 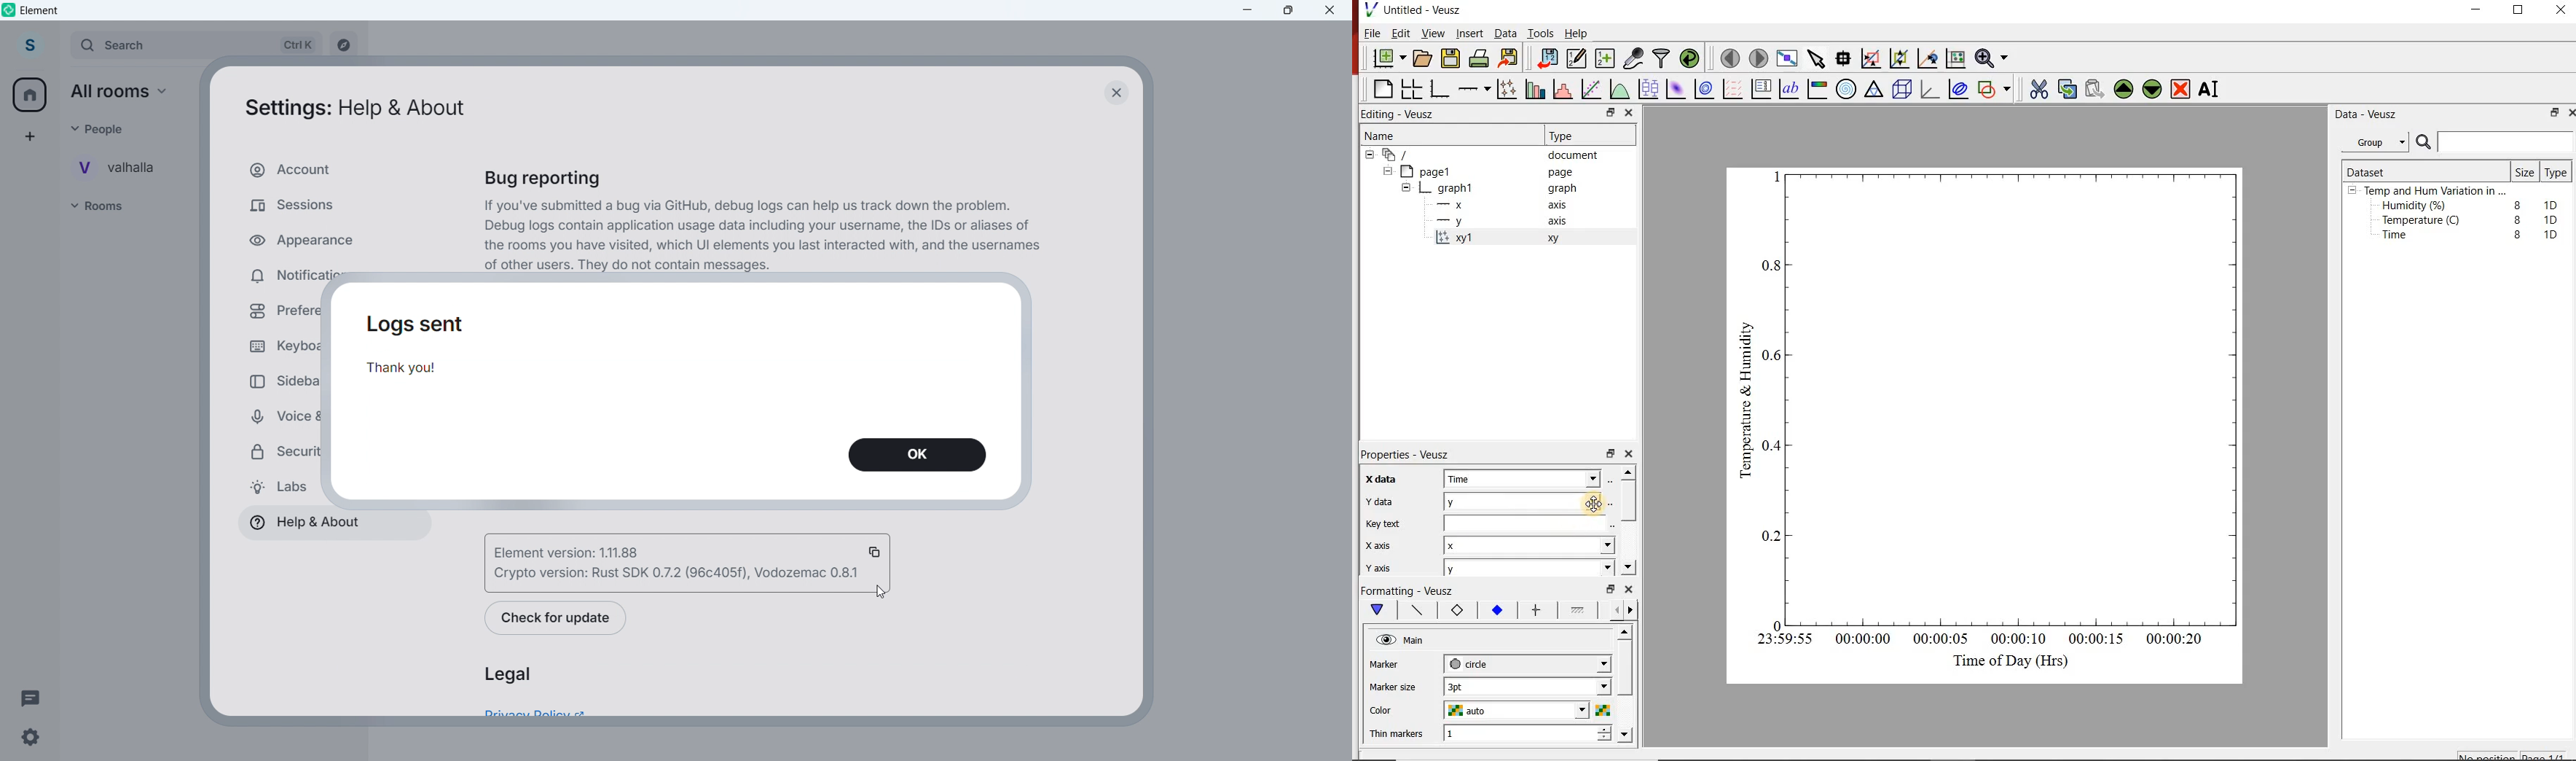 What do you see at coordinates (2369, 114) in the screenshot?
I see `Data - Veusz` at bounding box center [2369, 114].